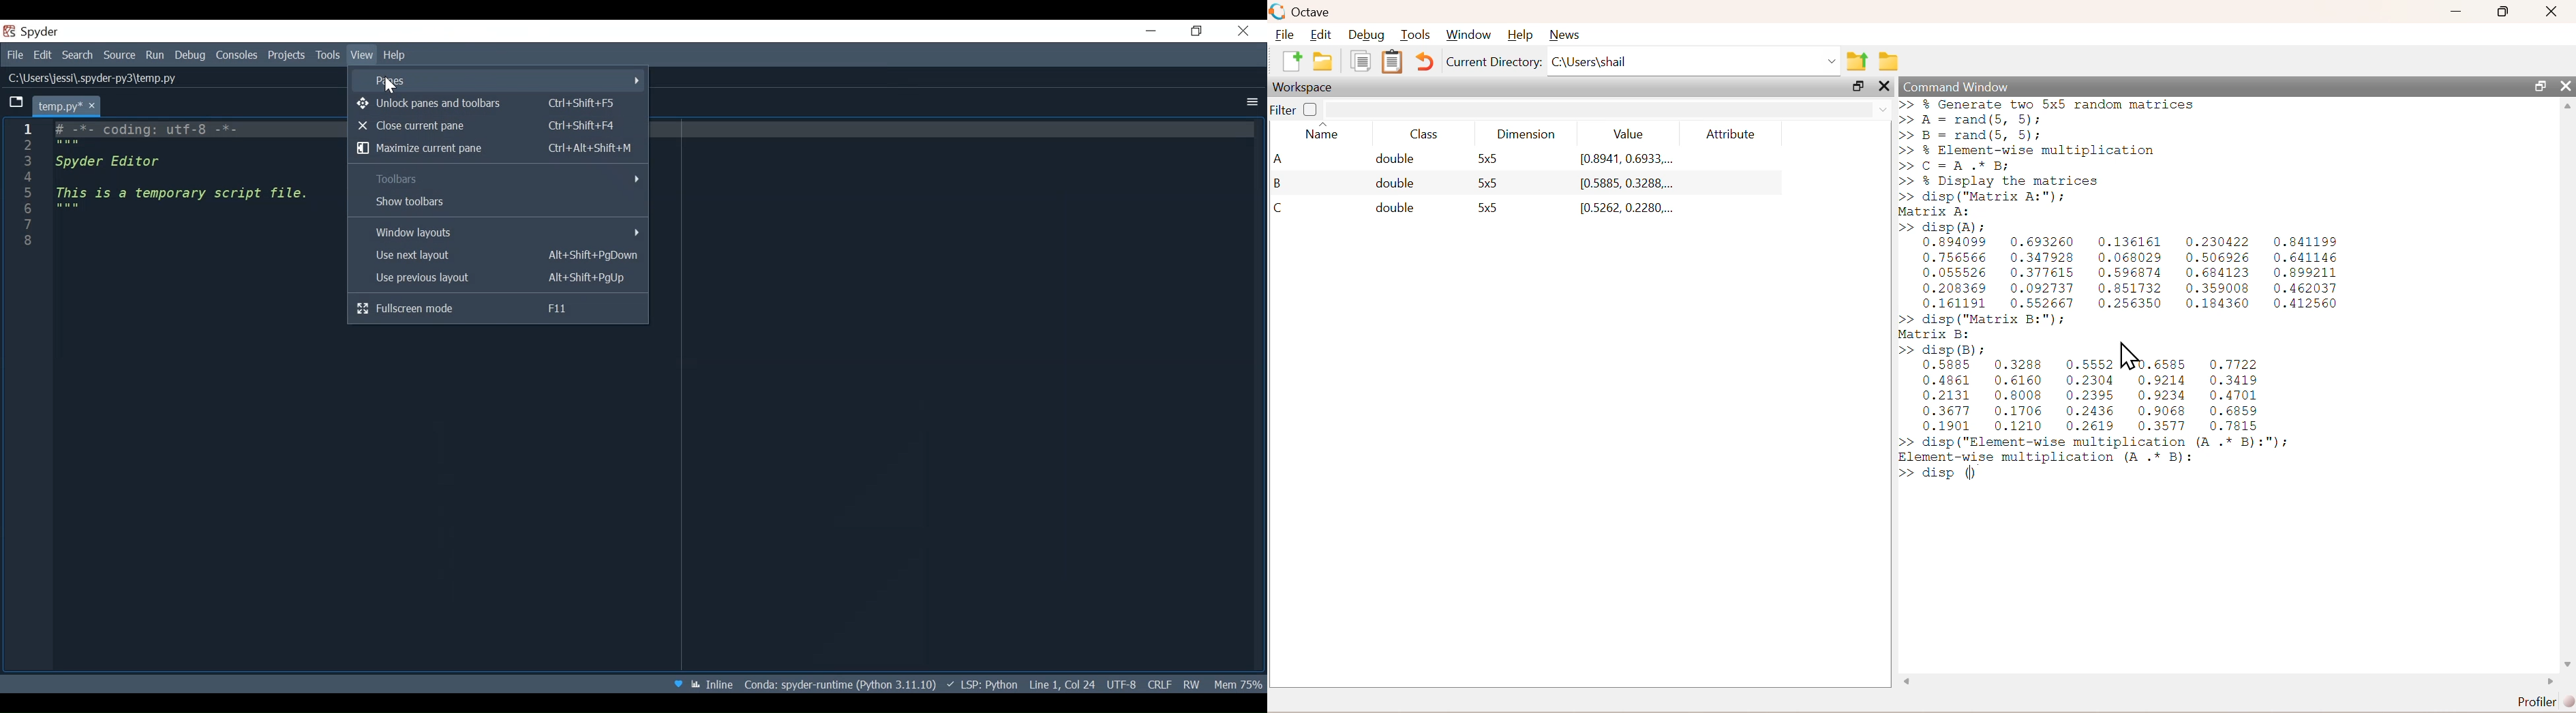 This screenshot has height=728, width=2576. Describe the element at coordinates (1730, 130) in the screenshot. I see `Attribute` at that location.